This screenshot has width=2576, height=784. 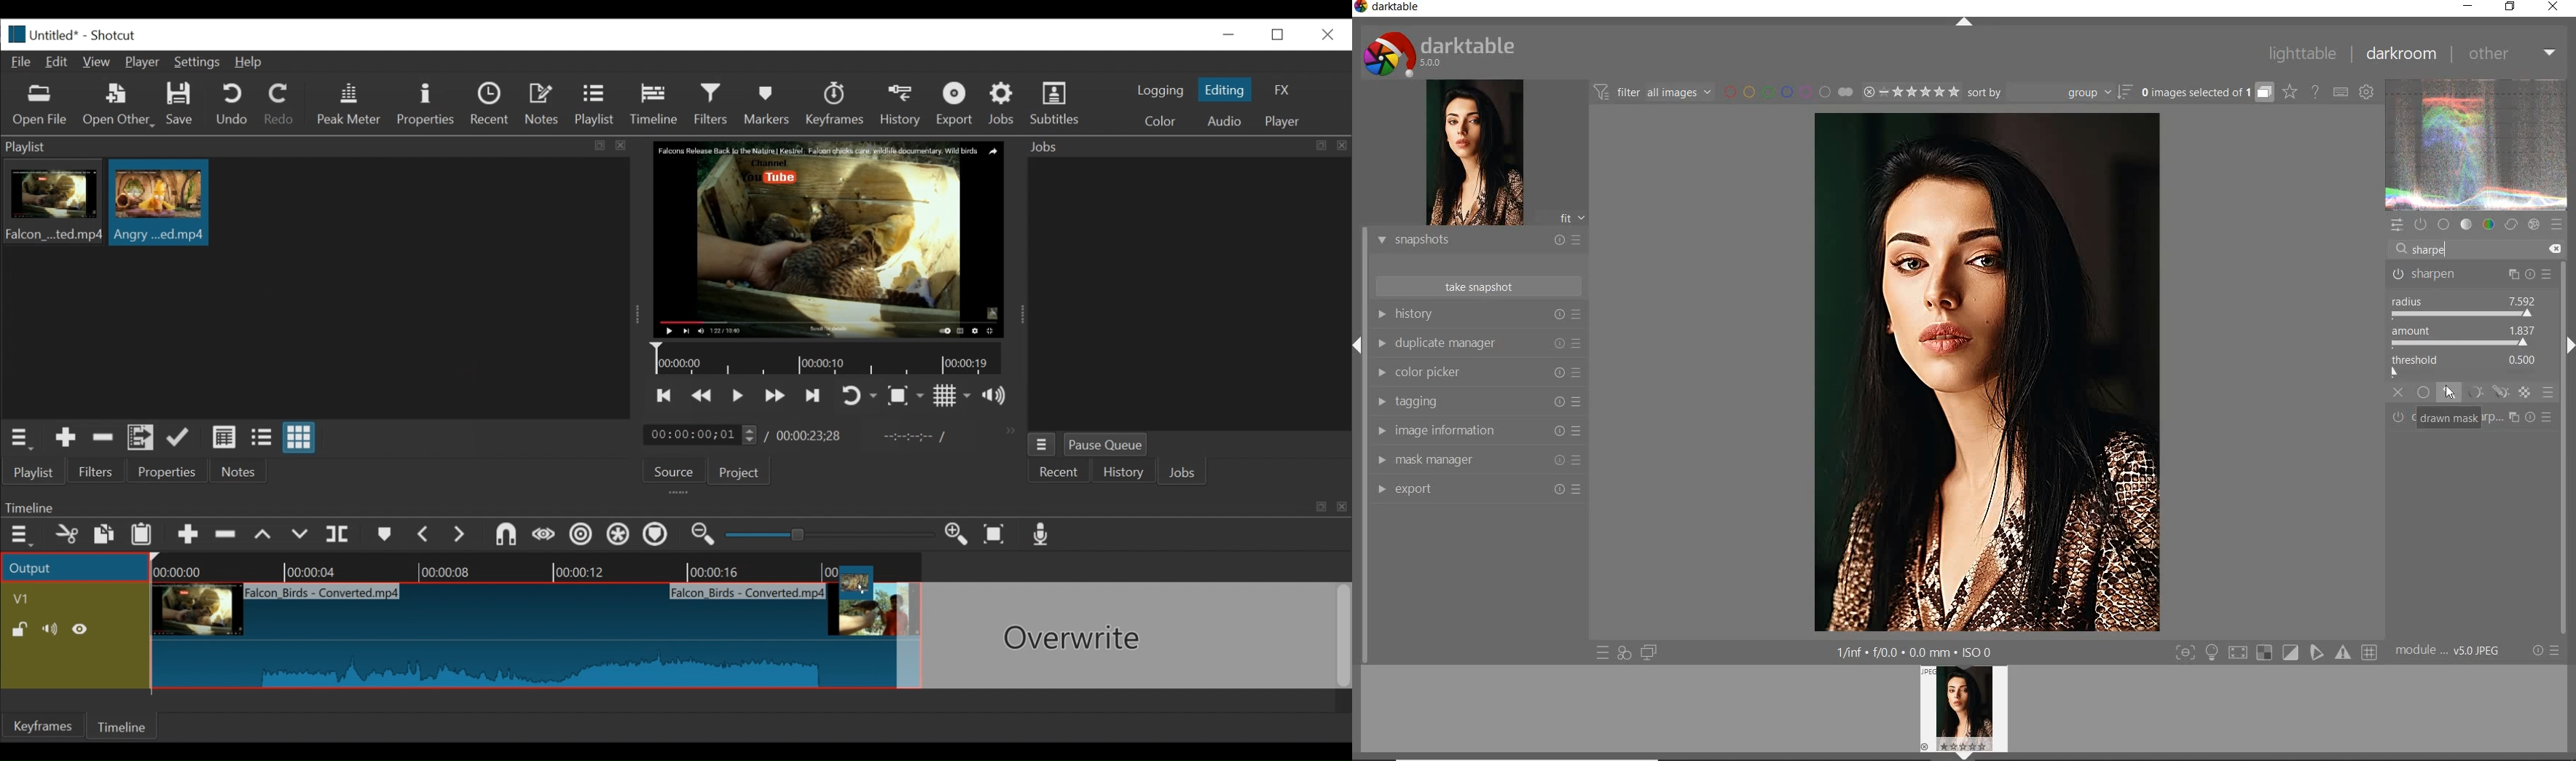 I want to click on THRESHOLD, so click(x=2465, y=364).